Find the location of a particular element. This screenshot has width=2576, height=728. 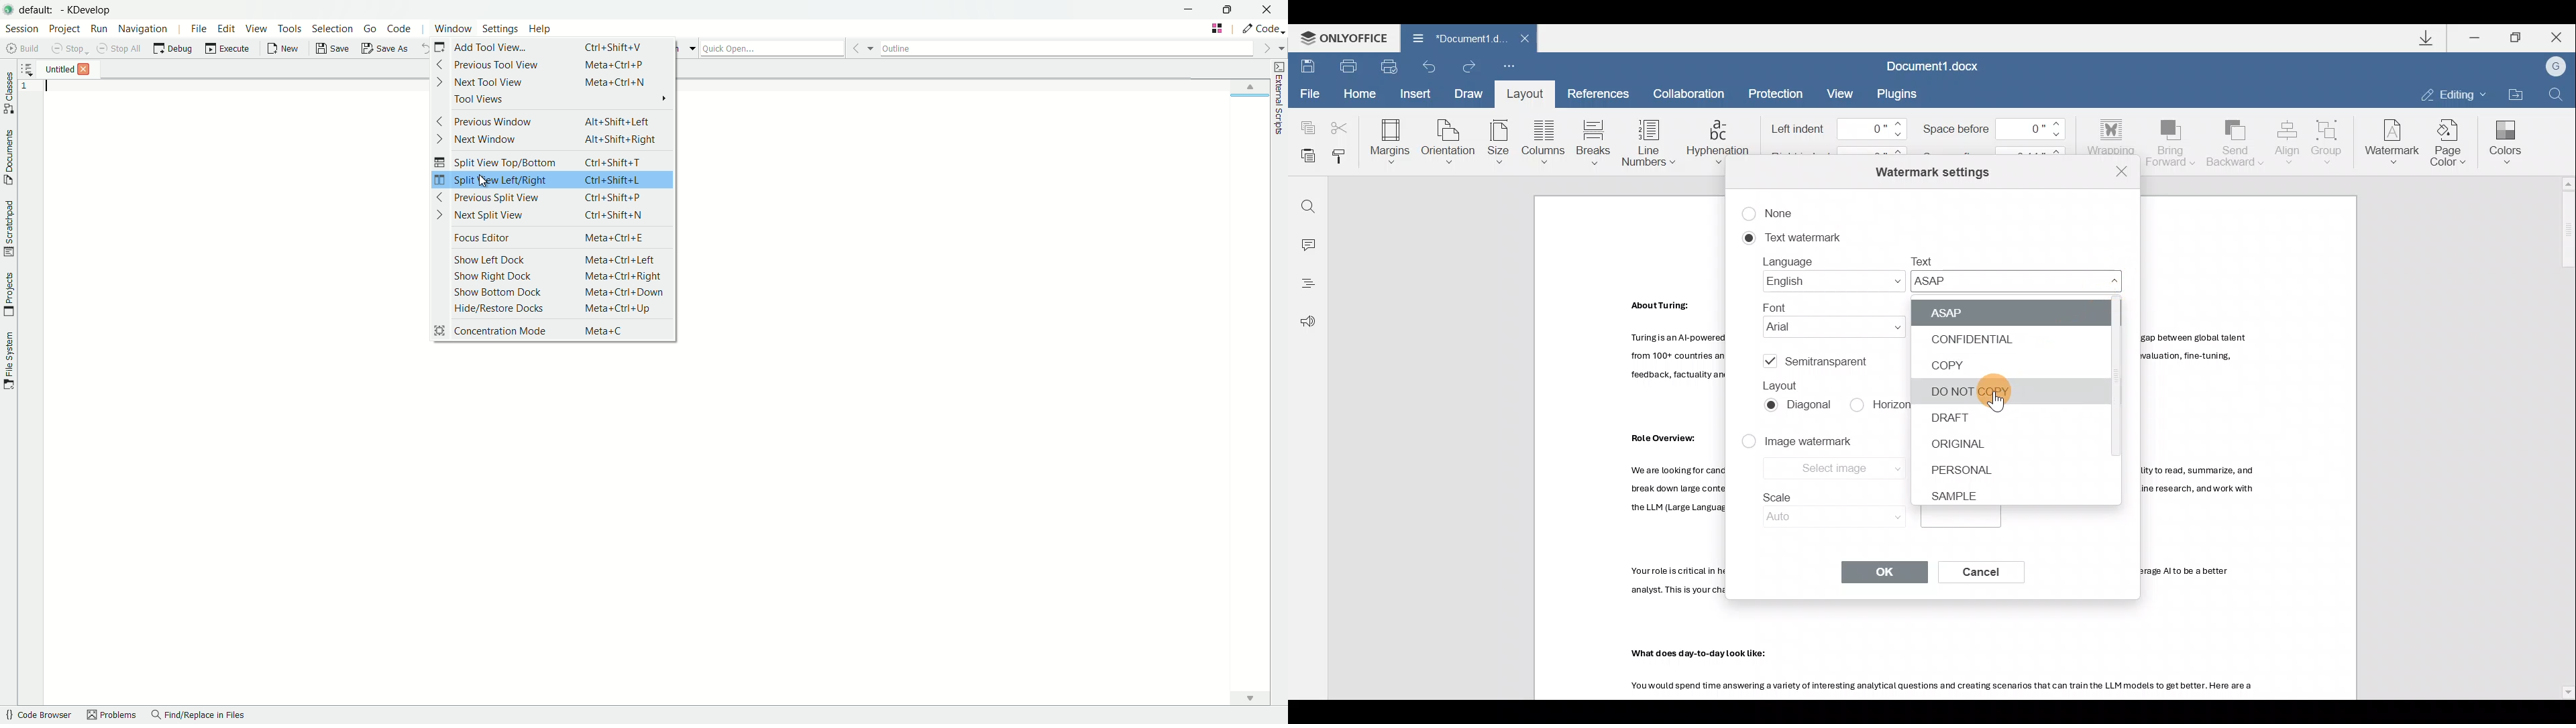

ONLYOFFICE is located at coordinates (1344, 37).